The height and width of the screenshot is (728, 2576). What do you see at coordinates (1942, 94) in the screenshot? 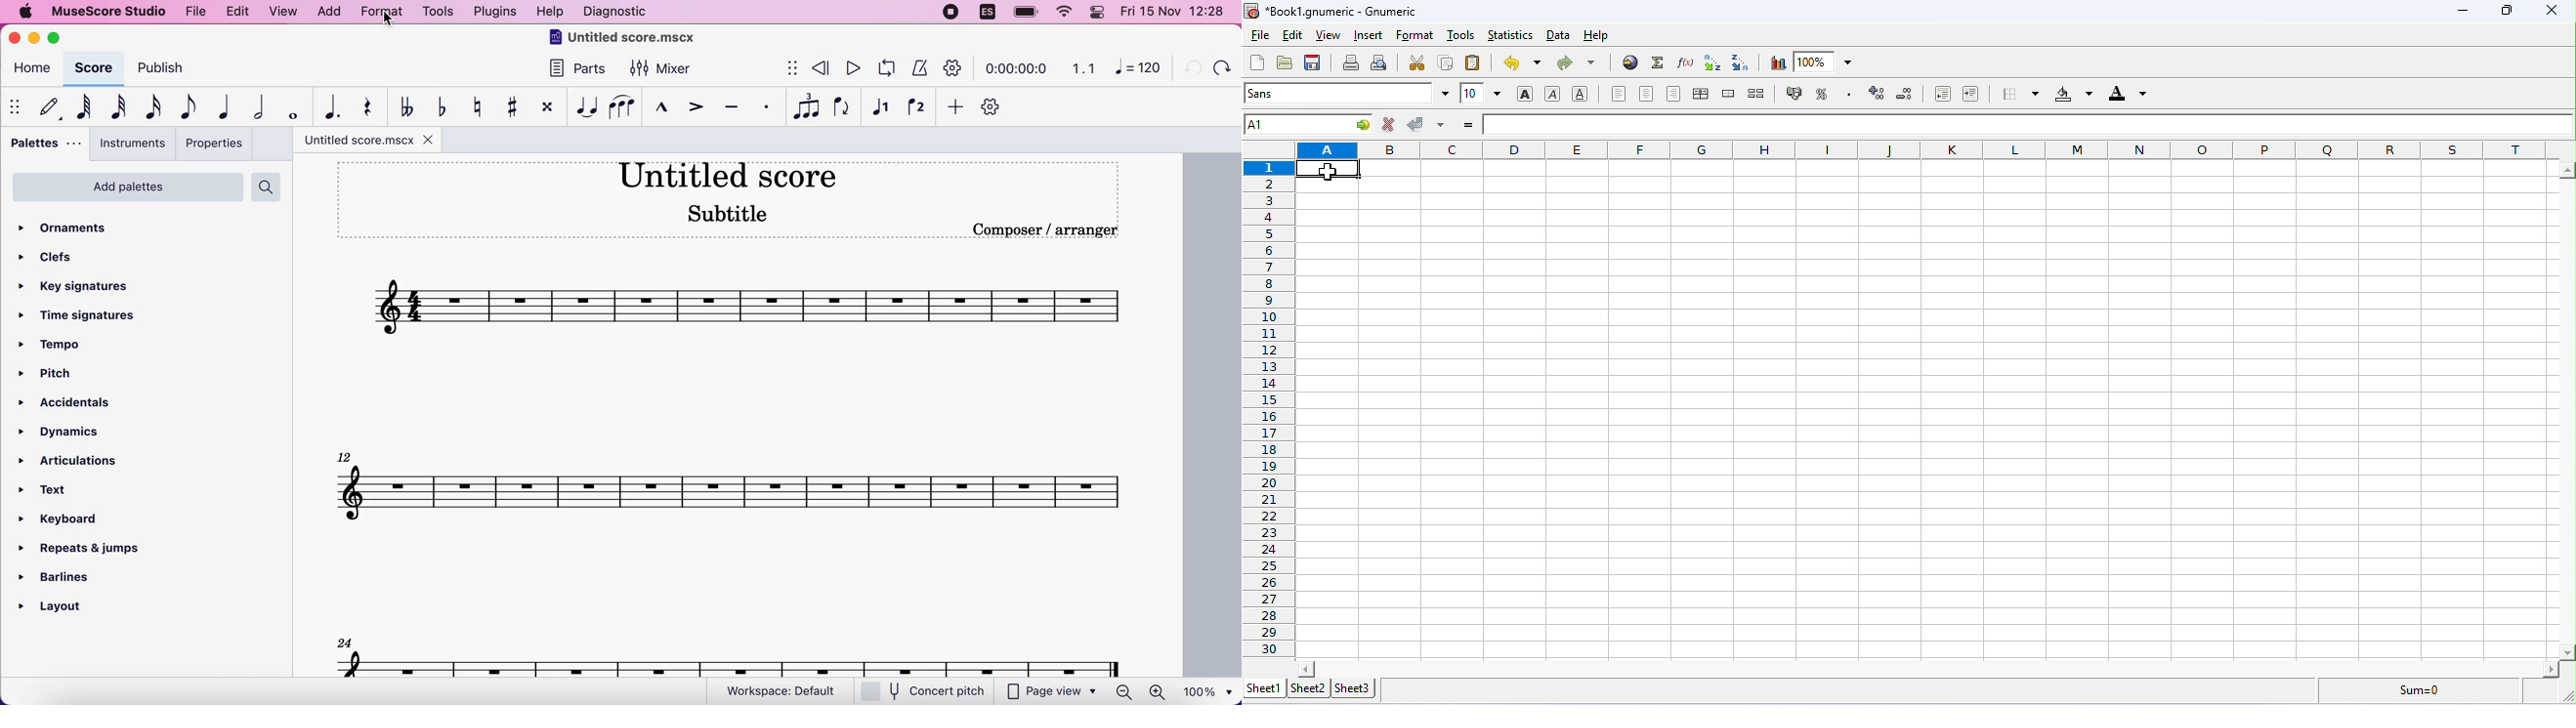
I see `increase decimal` at bounding box center [1942, 94].